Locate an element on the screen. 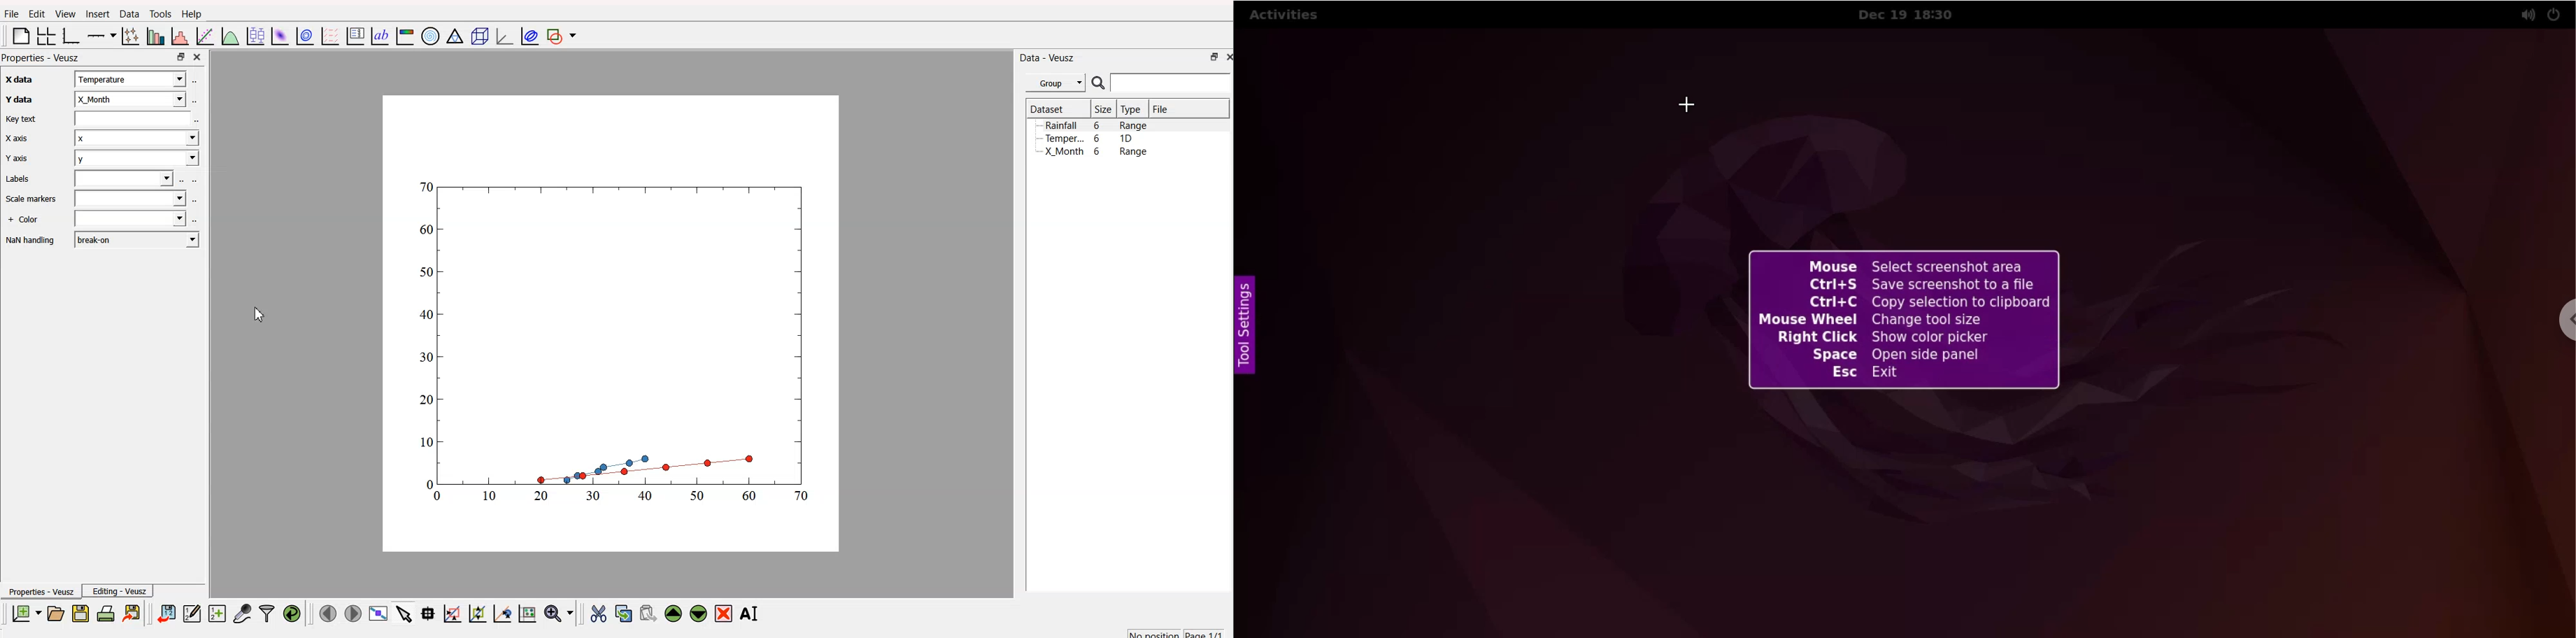 The image size is (2576, 644). plot bar chart is located at coordinates (153, 35).